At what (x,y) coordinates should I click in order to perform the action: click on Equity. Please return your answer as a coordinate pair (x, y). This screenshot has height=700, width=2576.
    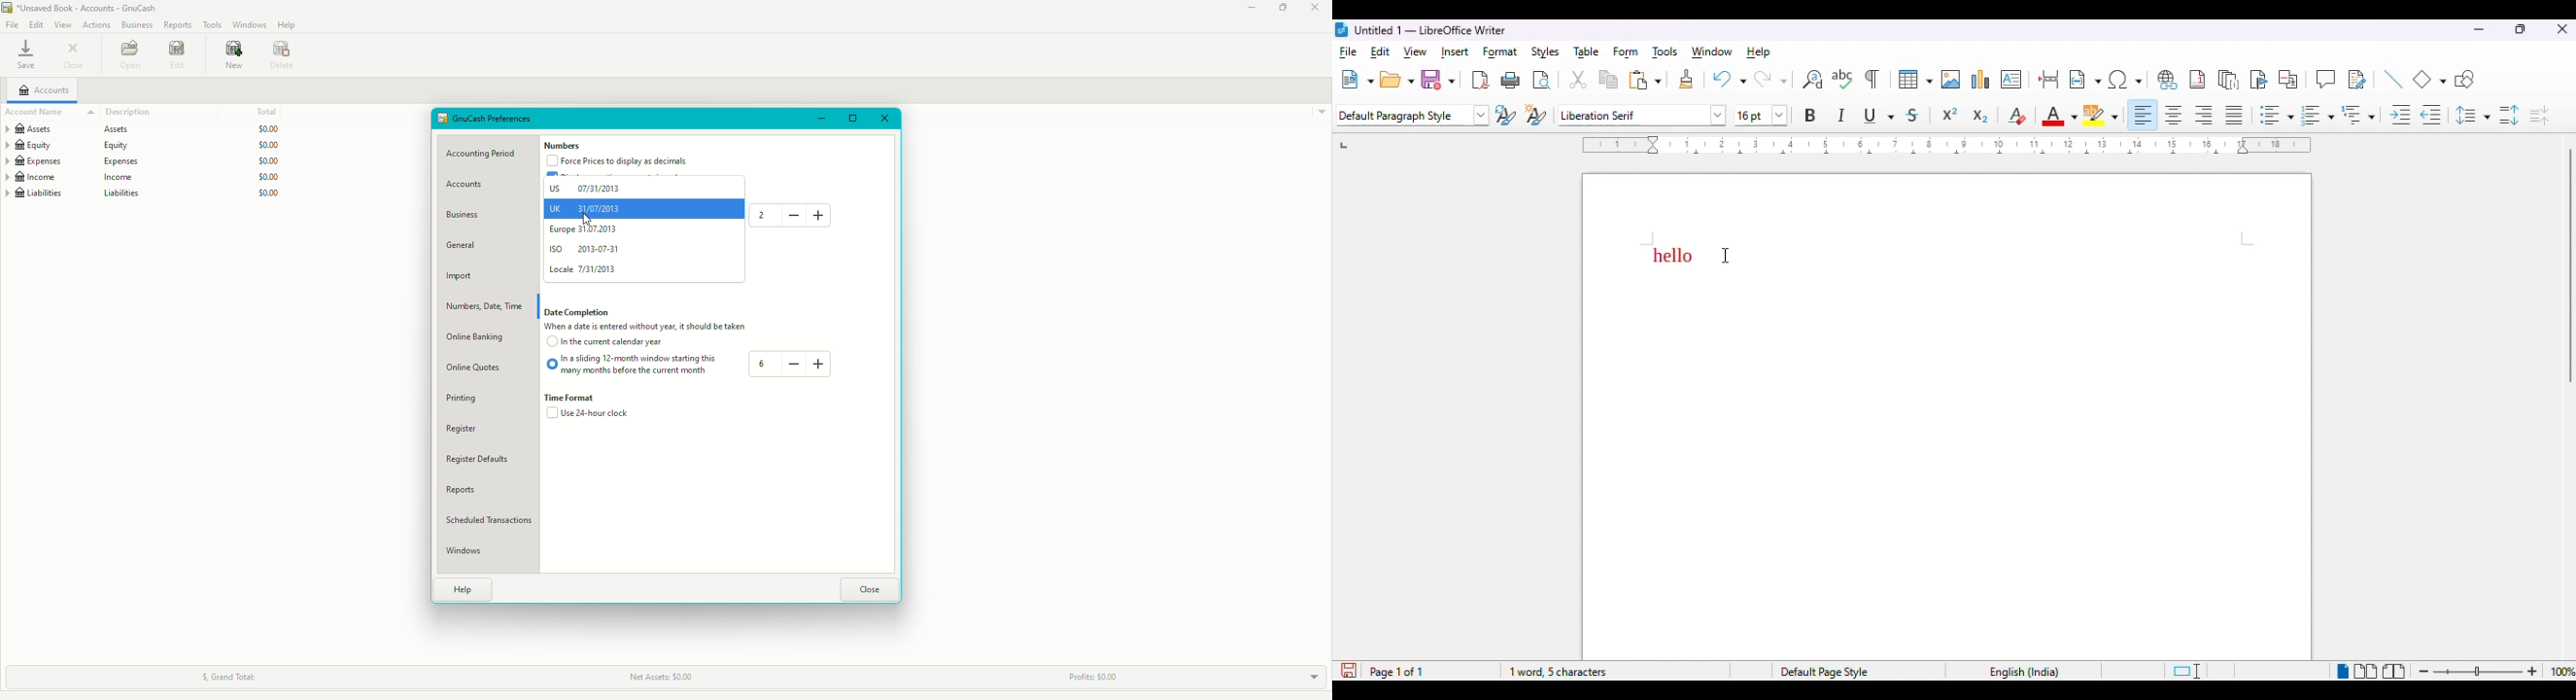
    Looking at the image, I should click on (143, 145).